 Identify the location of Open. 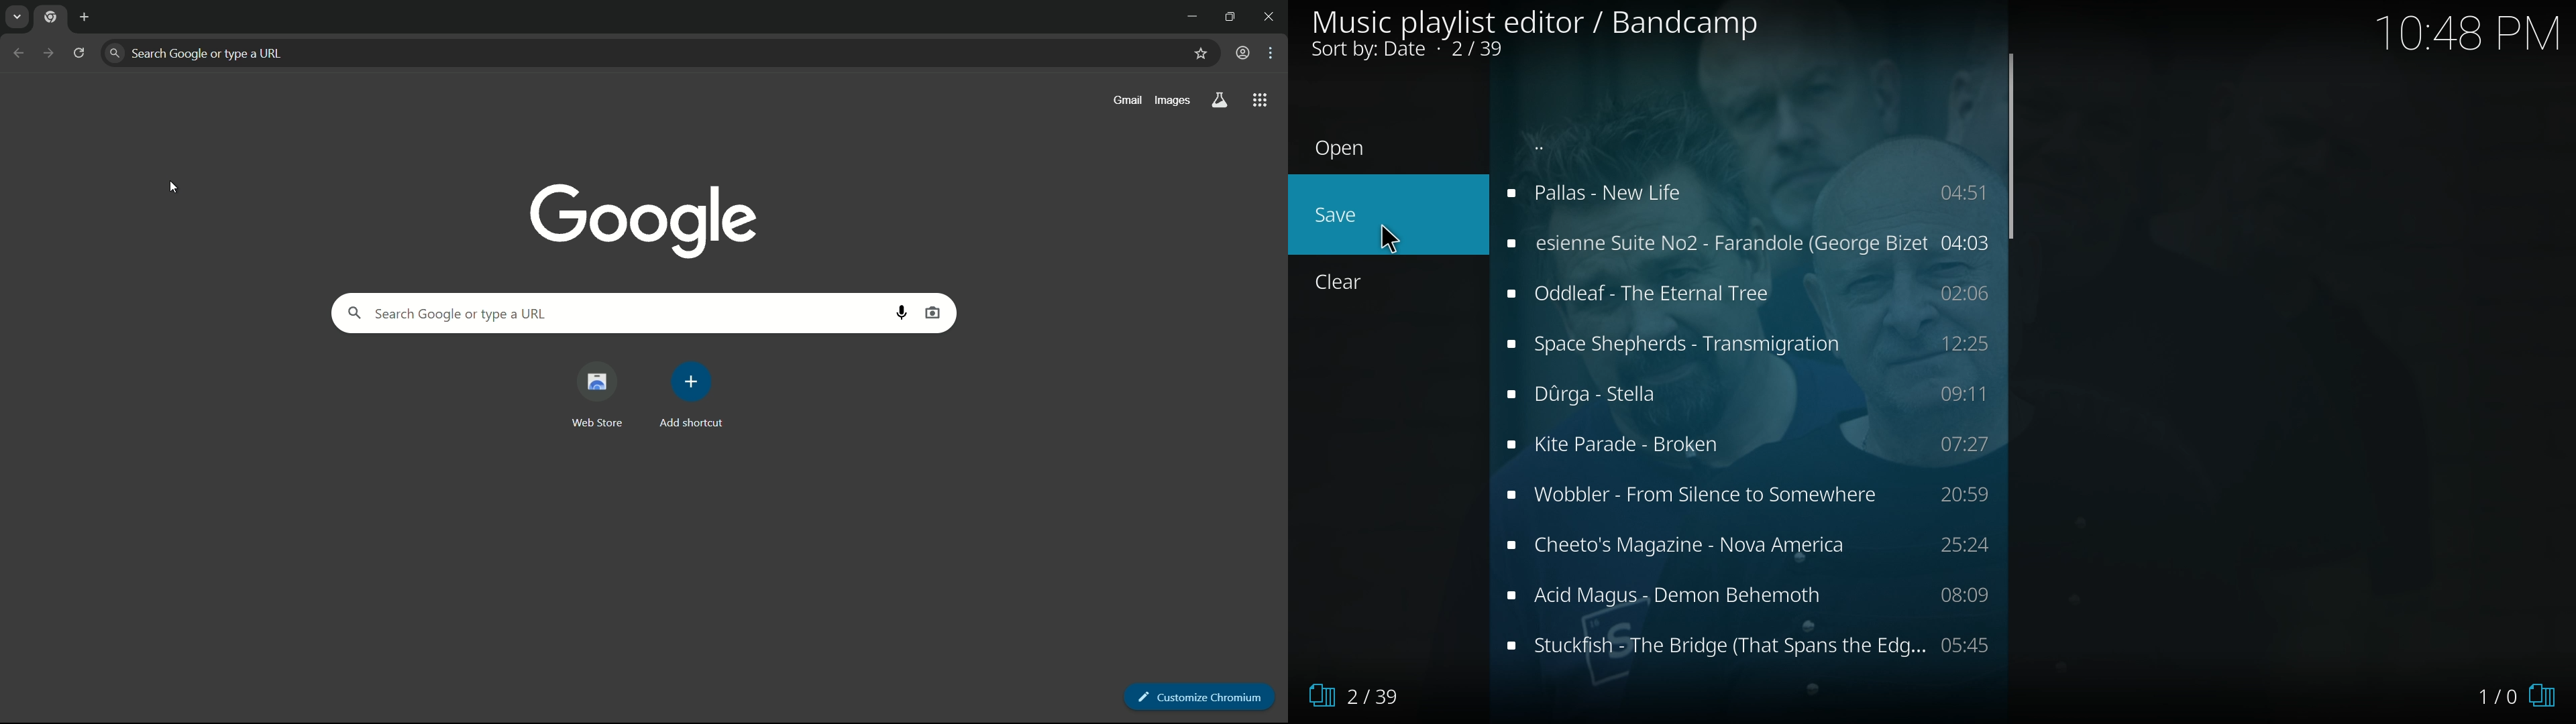
(1372, 150).